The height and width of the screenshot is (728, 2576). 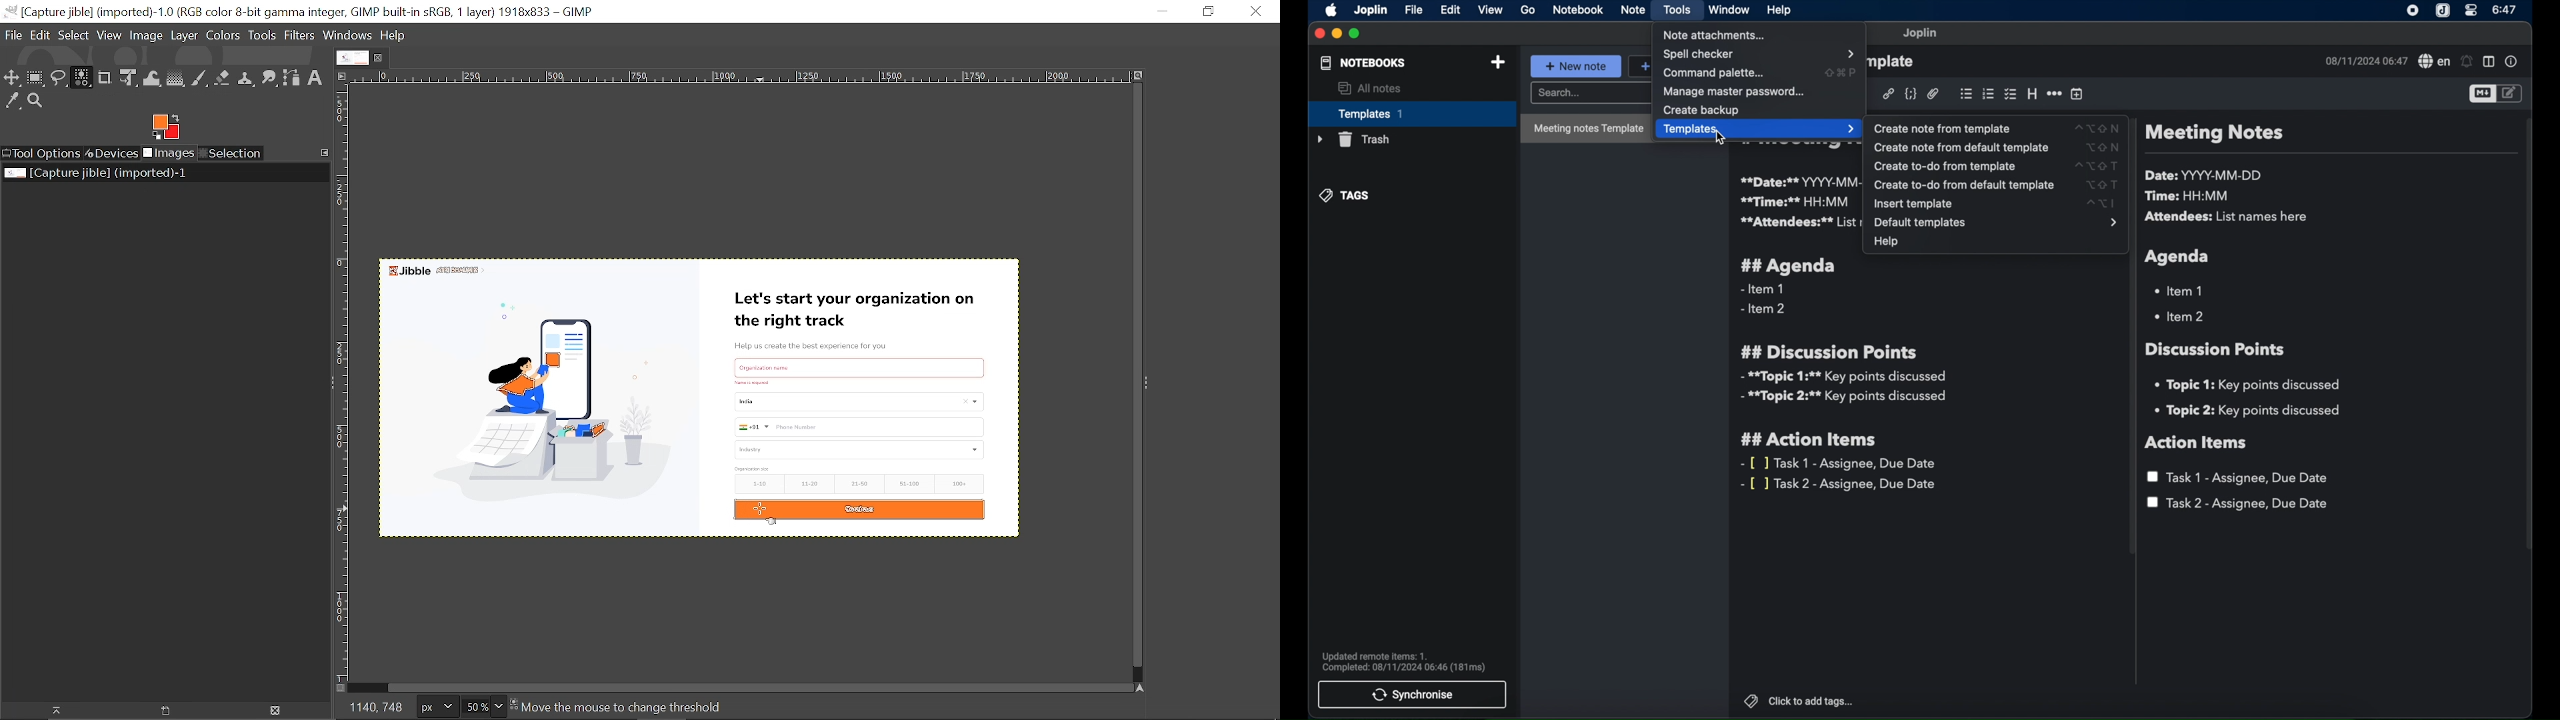 I want to click on ## agenda, so click(x=1789, y=266).